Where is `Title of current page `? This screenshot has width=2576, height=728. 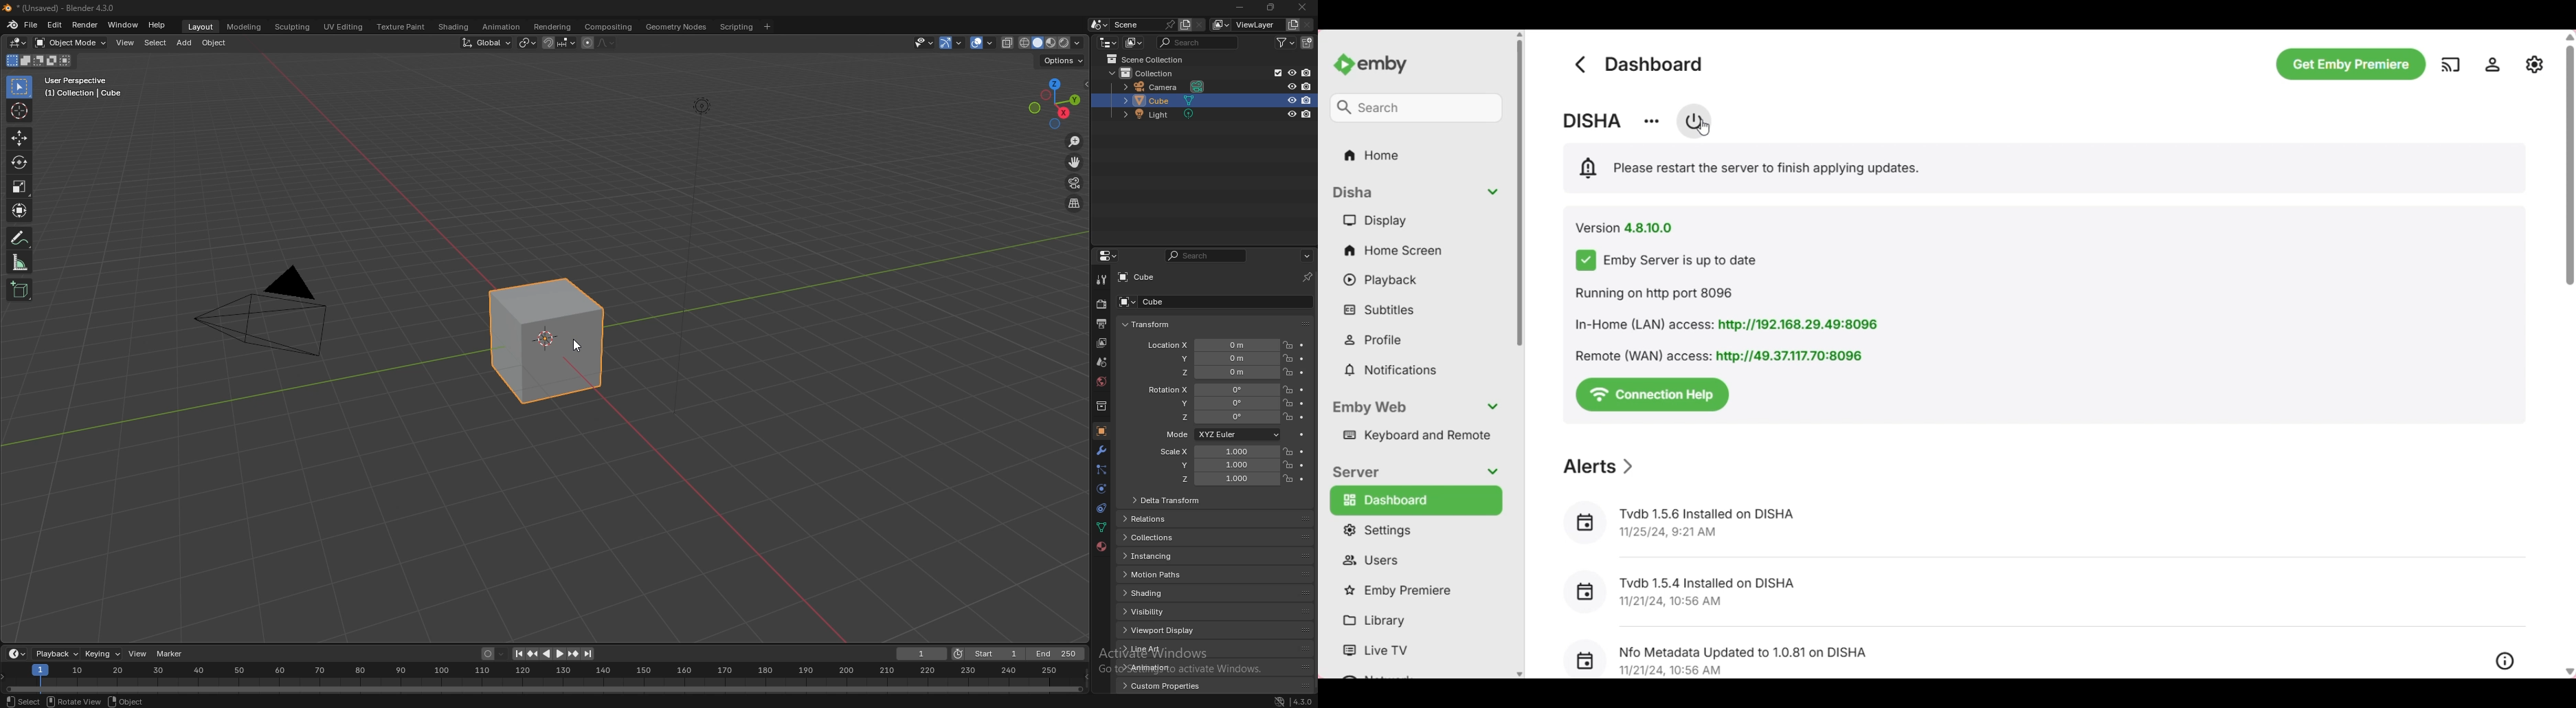
Title of current page  is located at coordinates (1654, 64).